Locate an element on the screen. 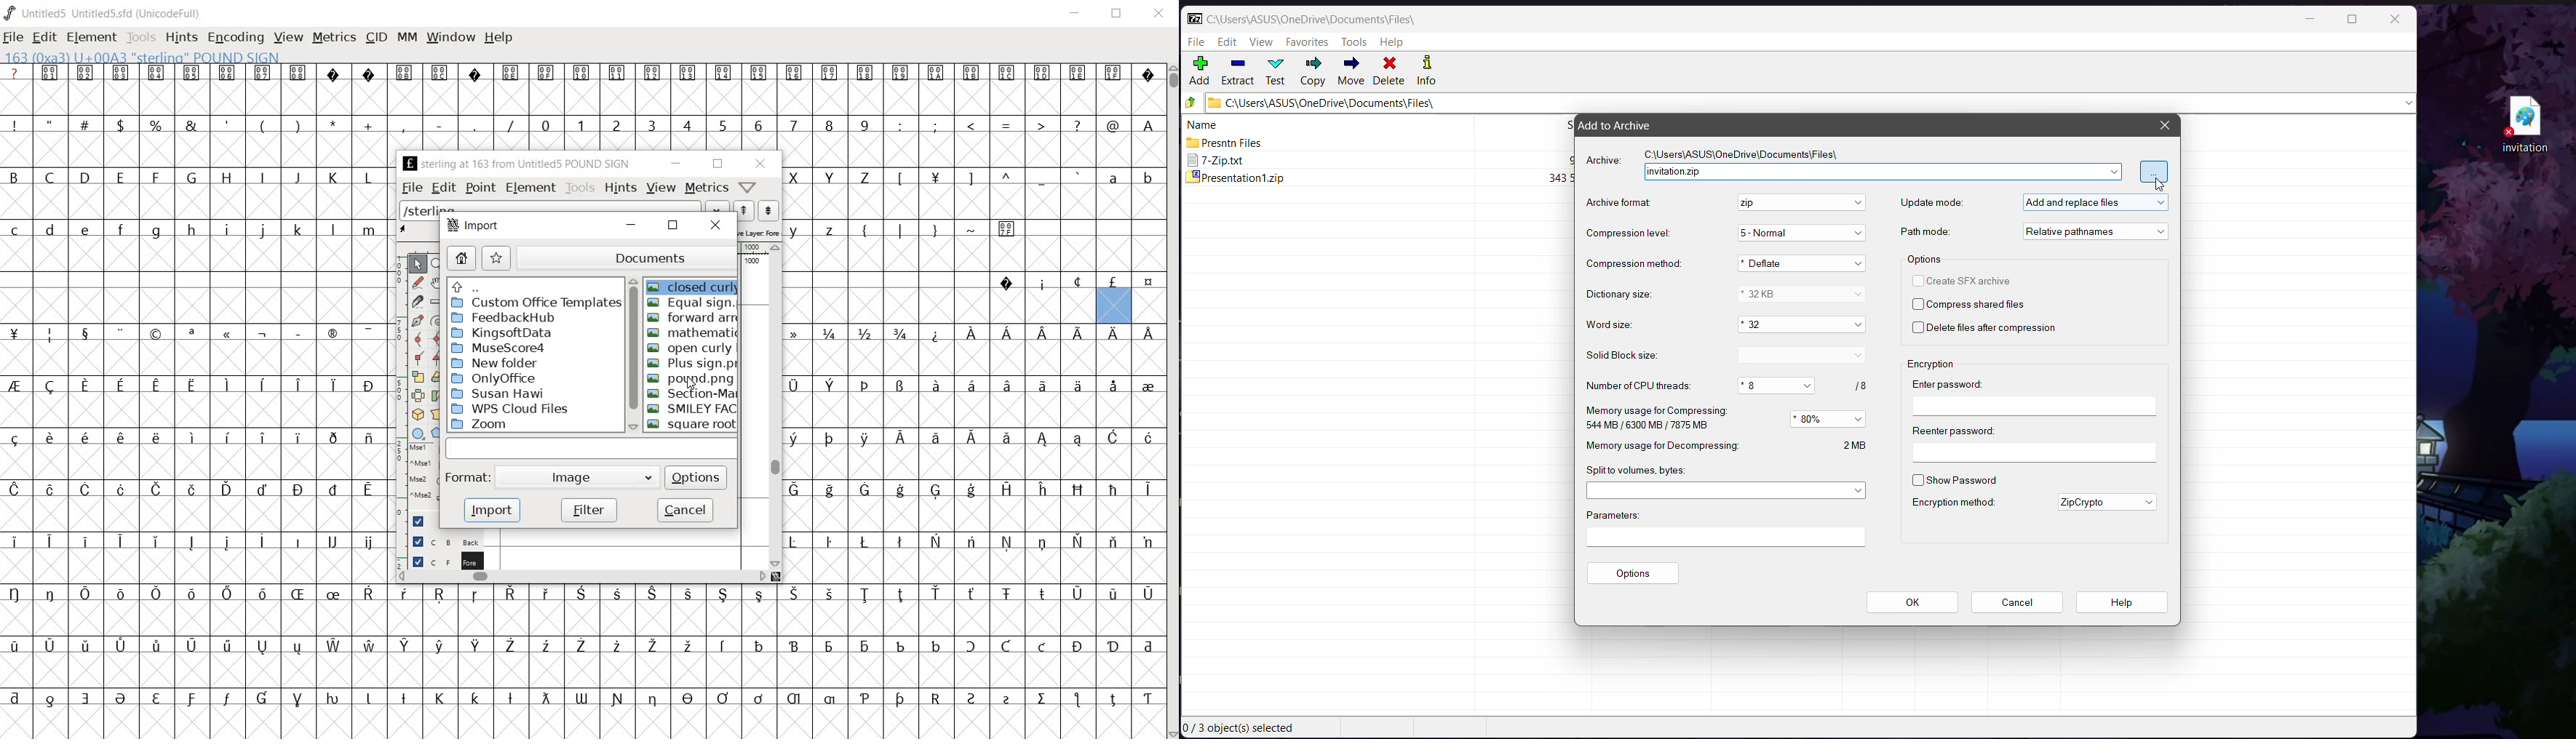 Image resolution: width=2576 pixels, height=756 pixels. Symbol is located at coordinates (689, 646).